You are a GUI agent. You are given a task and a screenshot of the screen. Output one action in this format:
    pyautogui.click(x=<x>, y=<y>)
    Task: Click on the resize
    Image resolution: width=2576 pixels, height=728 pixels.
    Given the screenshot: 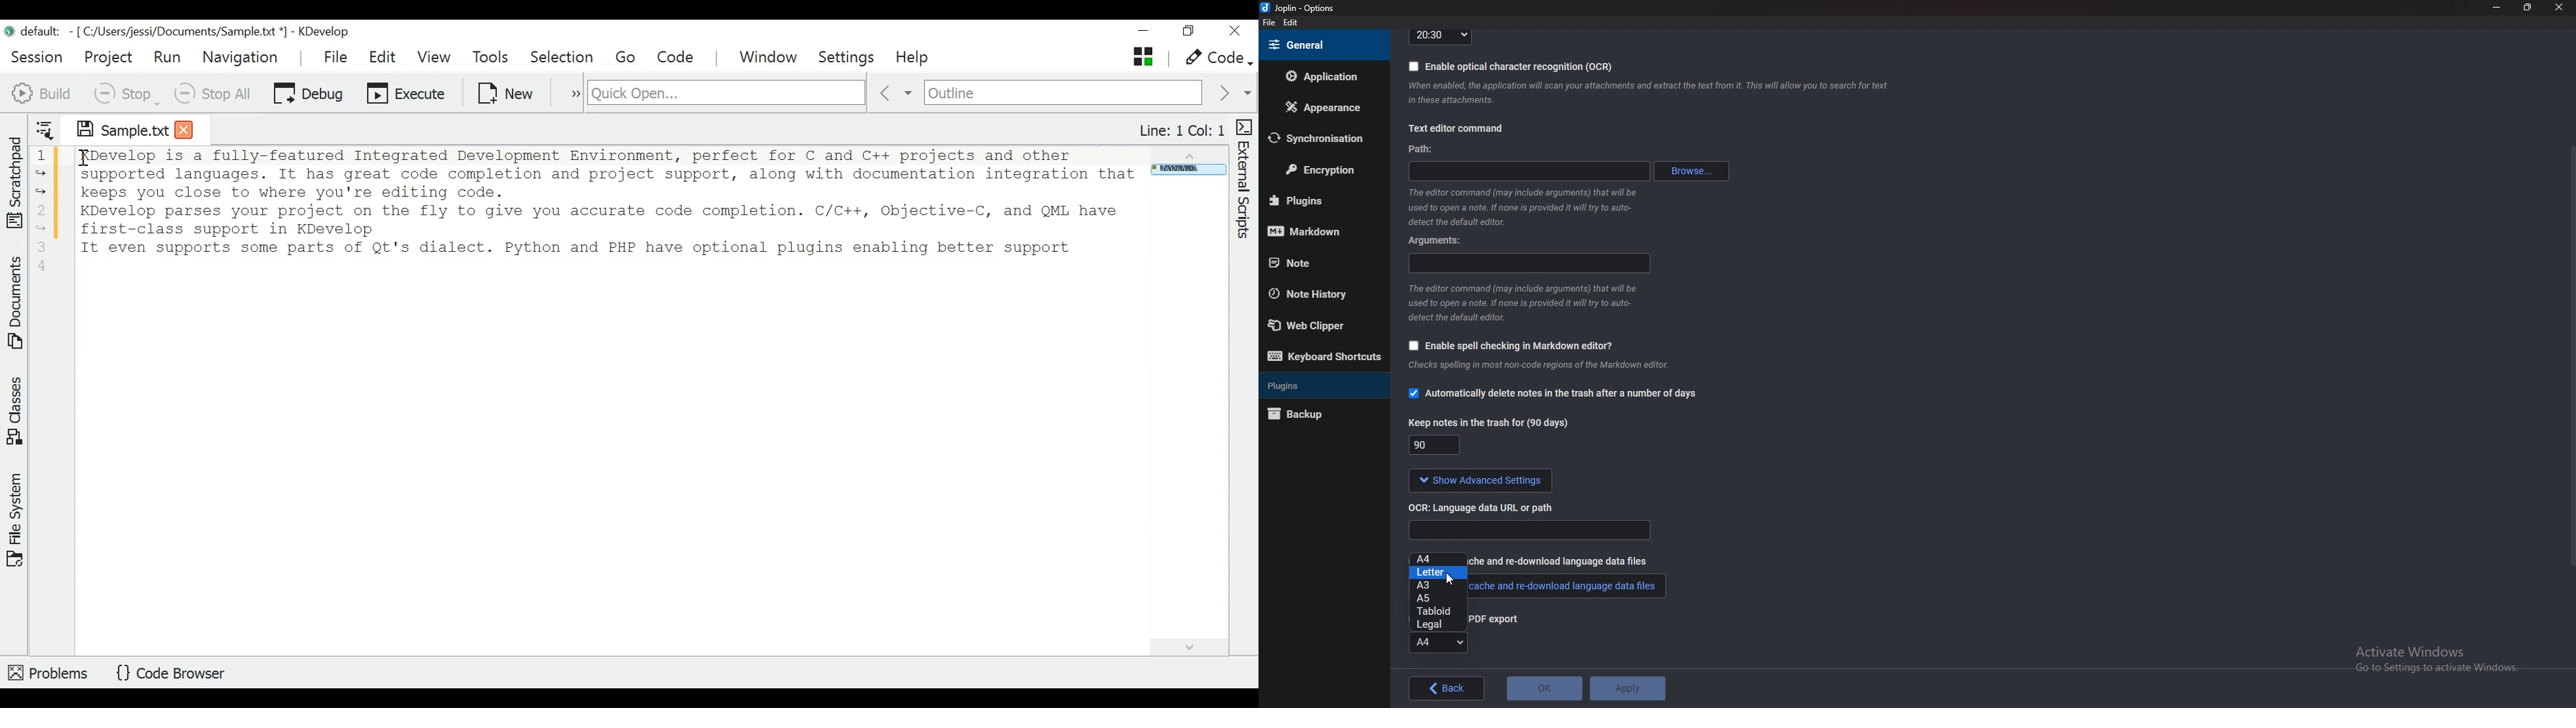 What is the action you would take?
    pyautogui.click(x=2527, y=7)
    